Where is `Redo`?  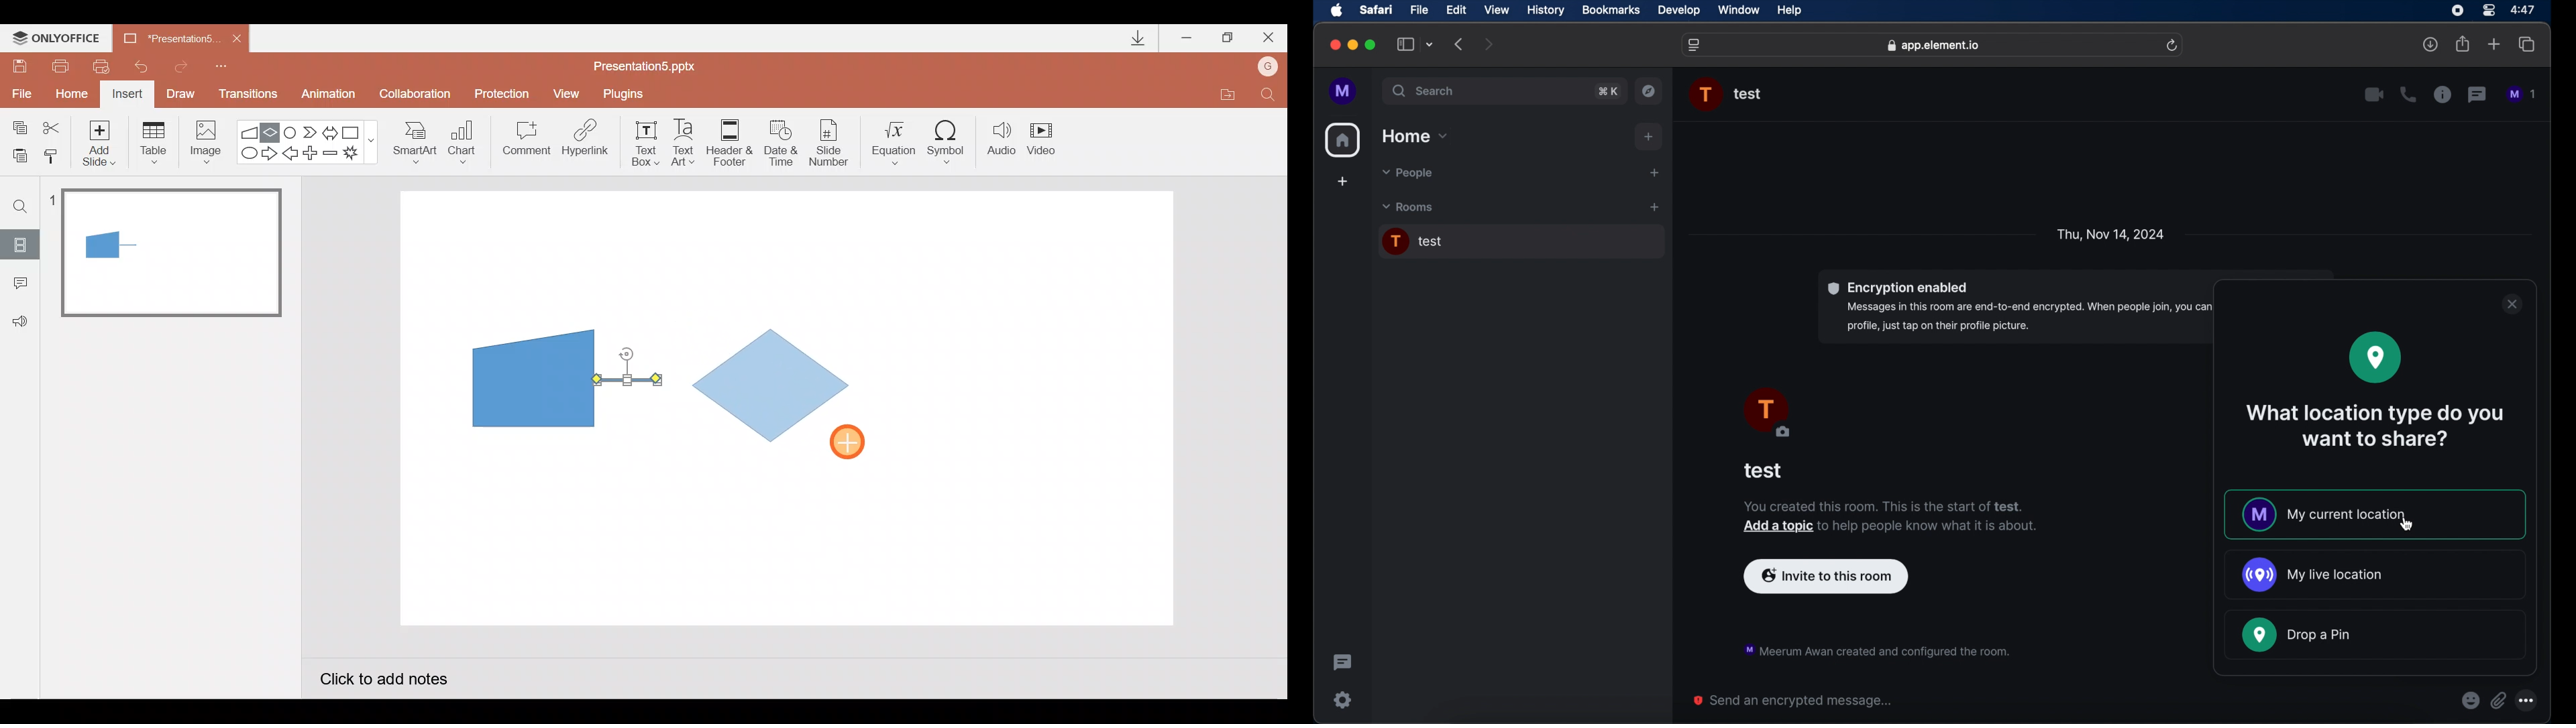
Redo is located at coordinates (182, 64).